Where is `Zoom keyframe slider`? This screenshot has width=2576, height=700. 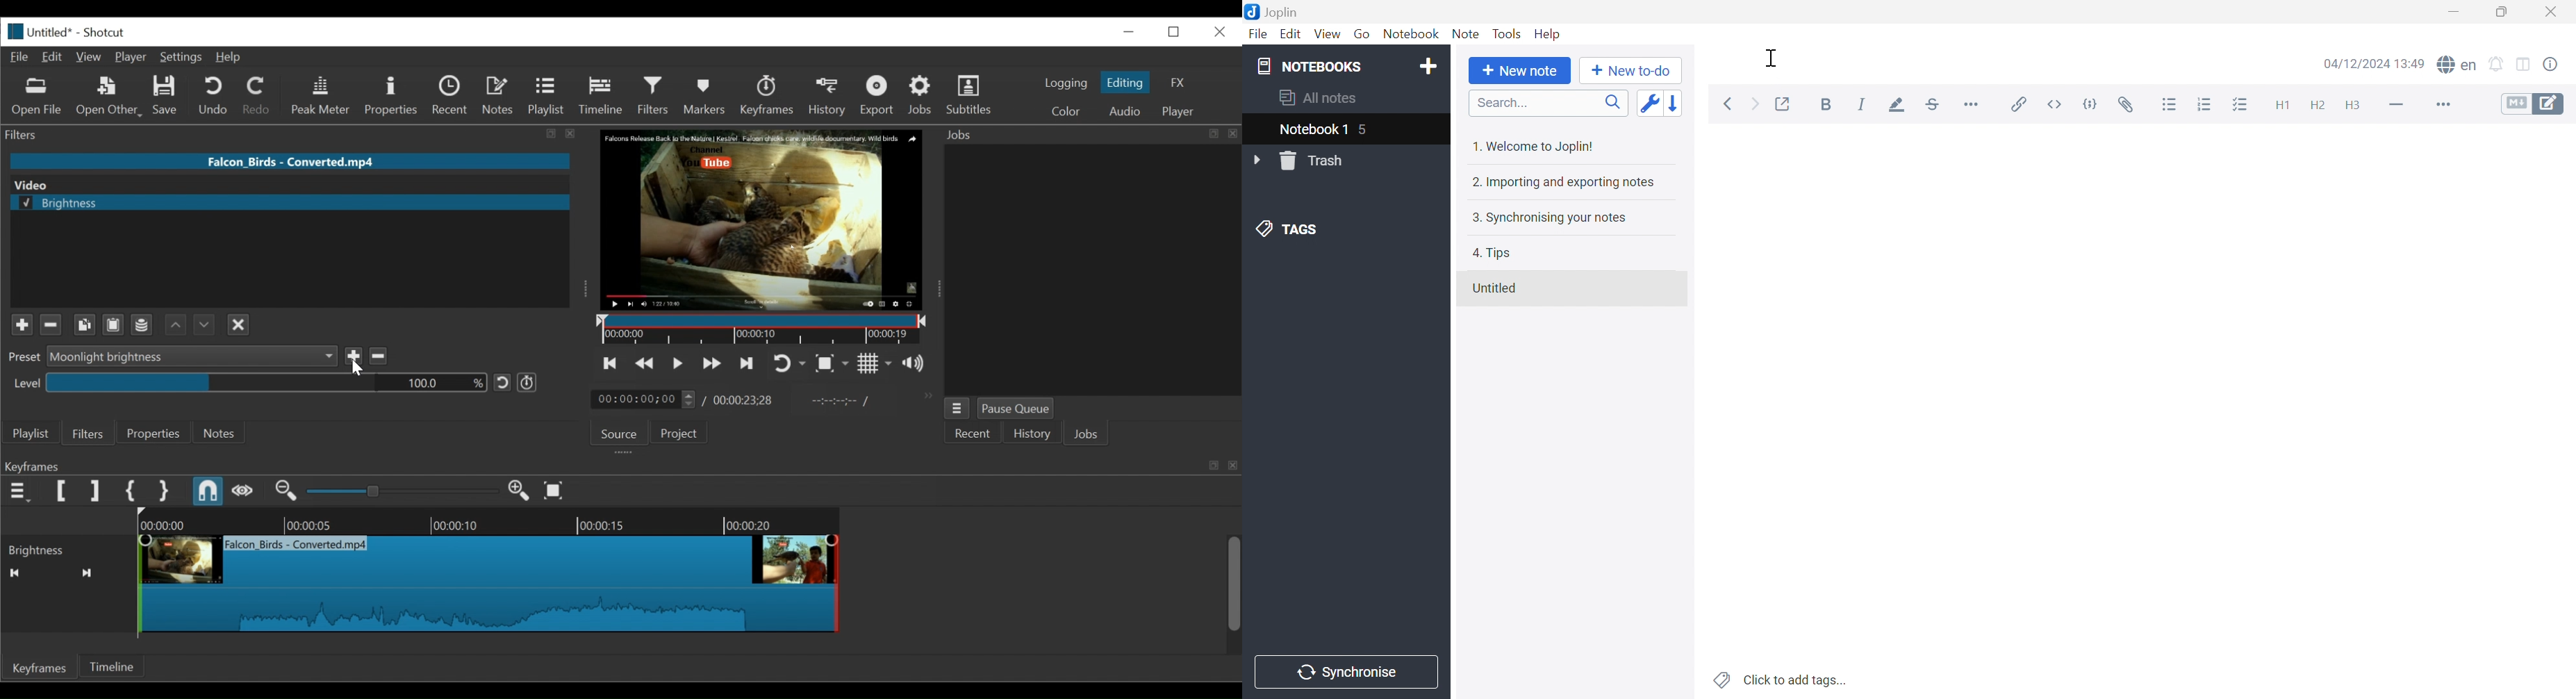
Zoom keyframe slider is located at coordinates (403, 491).